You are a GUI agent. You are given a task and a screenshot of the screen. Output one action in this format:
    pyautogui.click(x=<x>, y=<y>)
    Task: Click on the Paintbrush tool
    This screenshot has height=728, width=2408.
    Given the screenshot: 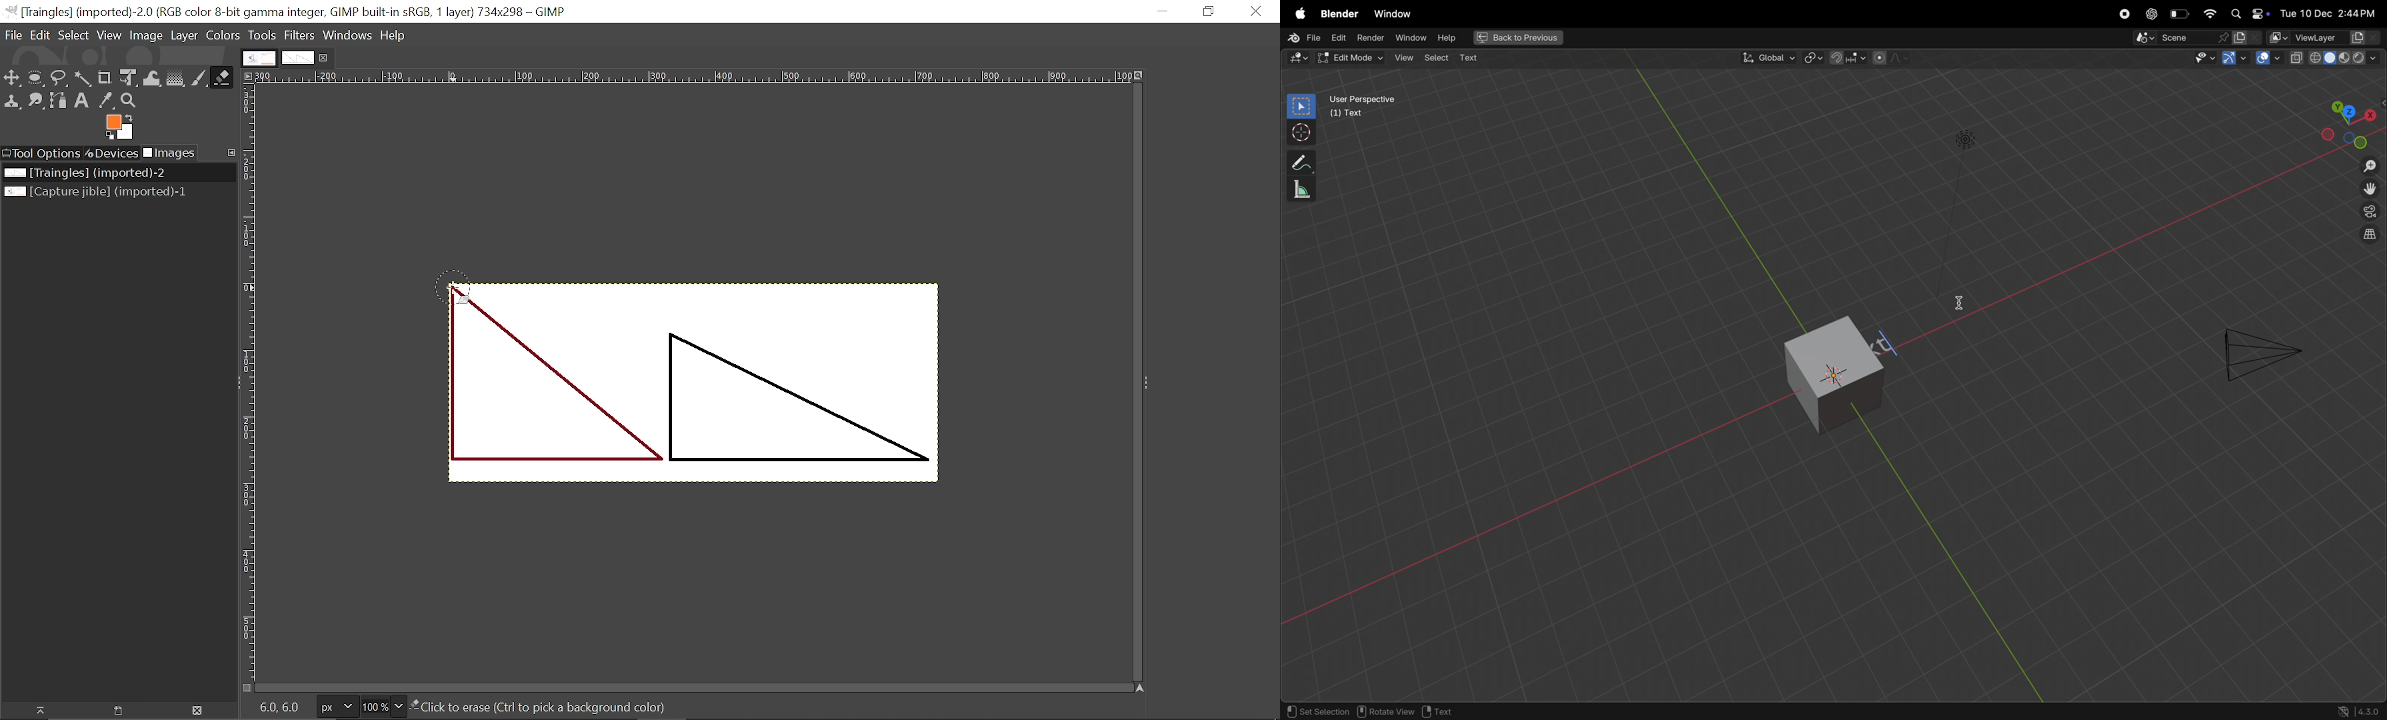 What is the action you would take?
    pyautogui.click(x=199, y=78)
    